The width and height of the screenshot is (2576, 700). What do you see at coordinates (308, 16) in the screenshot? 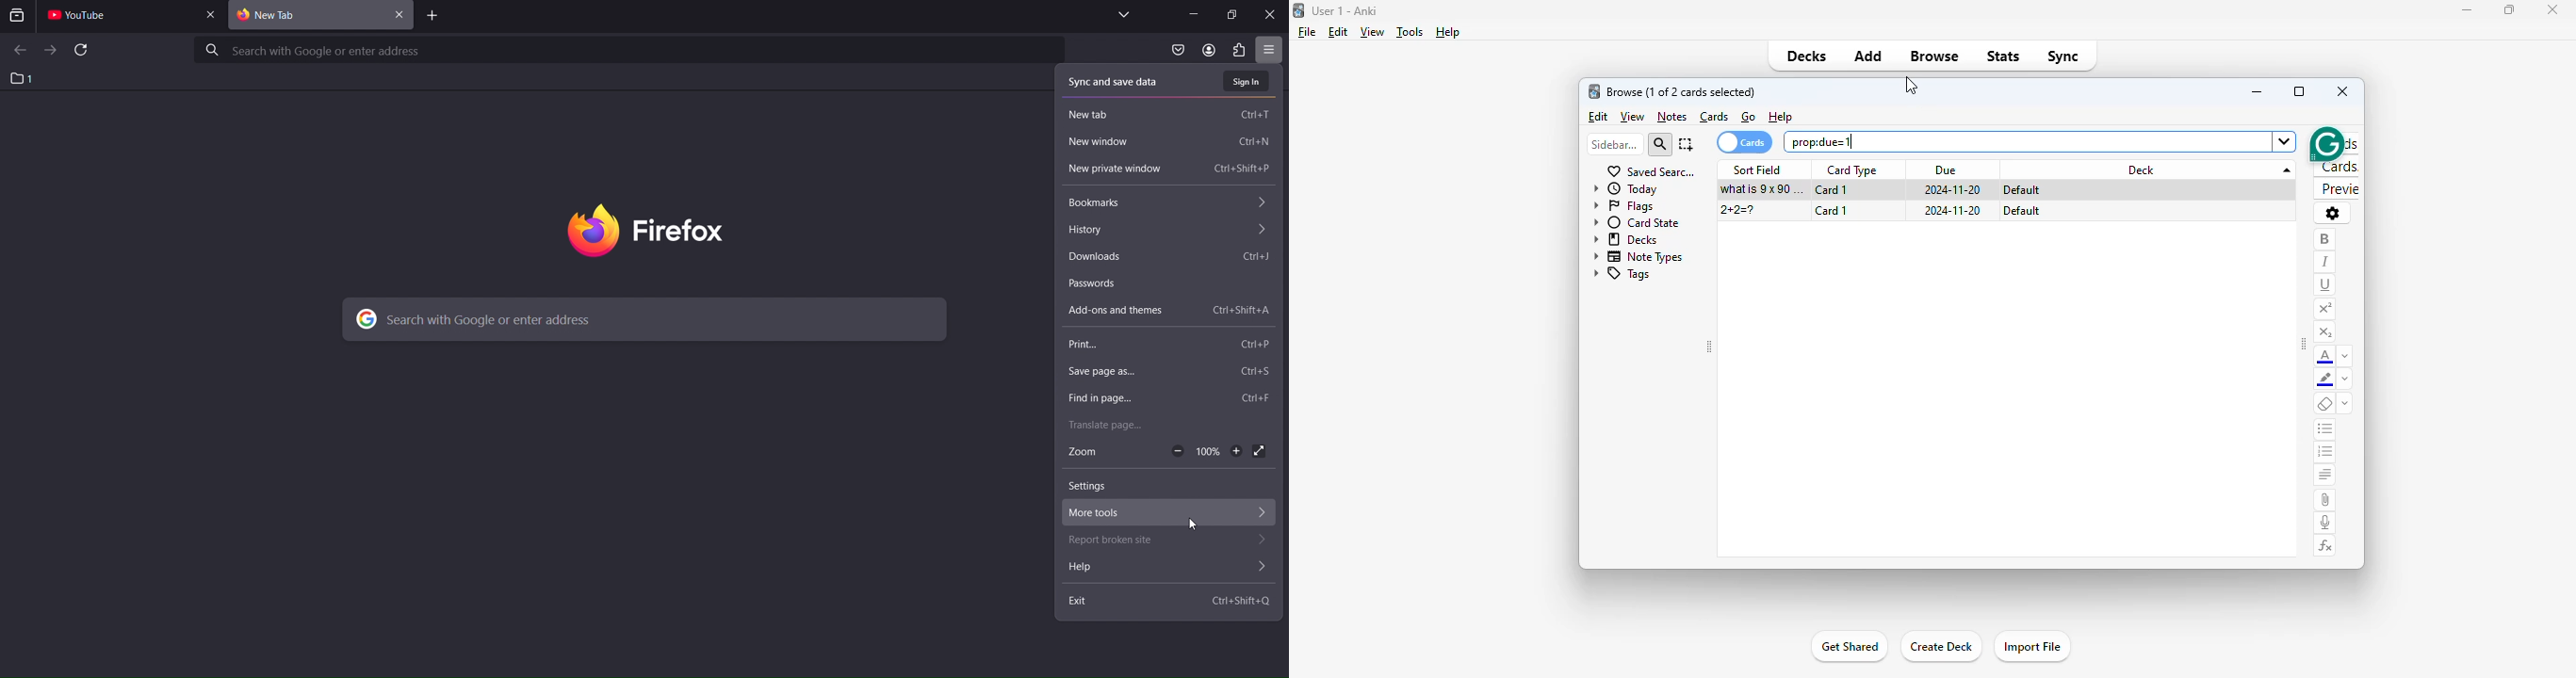
I see `new tab` at bounding box center [308, 16].